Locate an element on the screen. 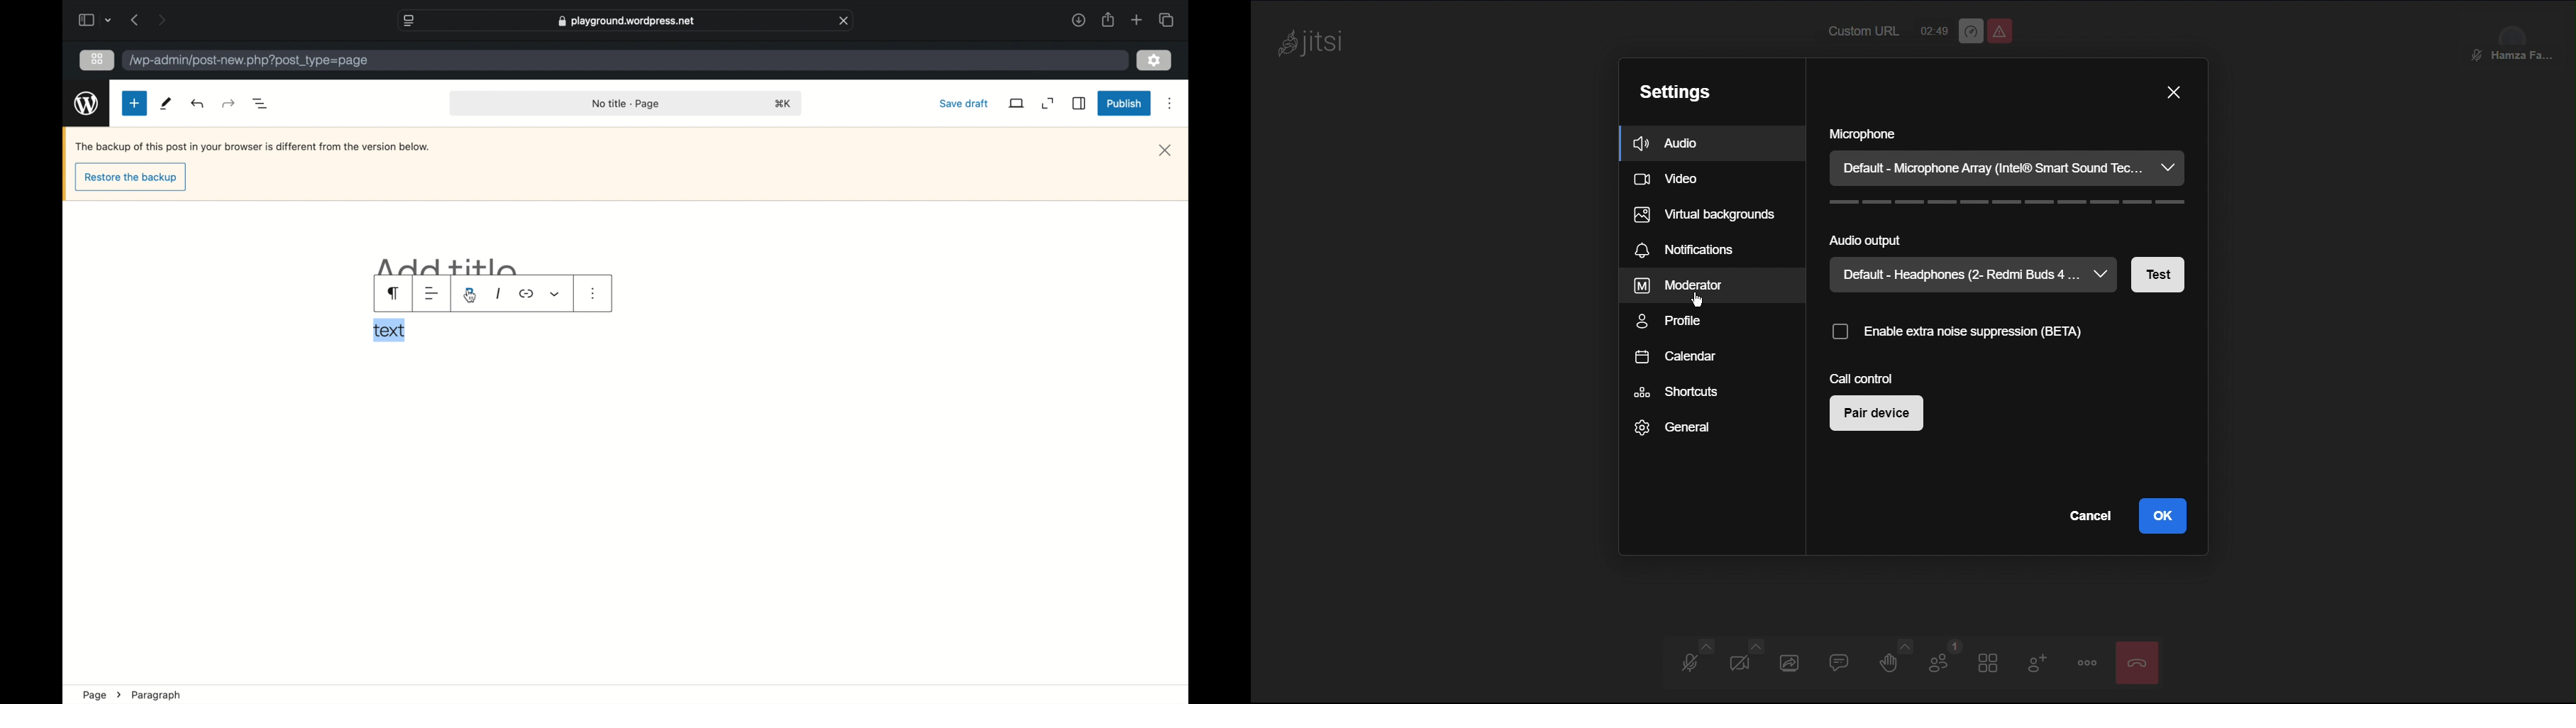  tools is located at coordinates (165, 104).